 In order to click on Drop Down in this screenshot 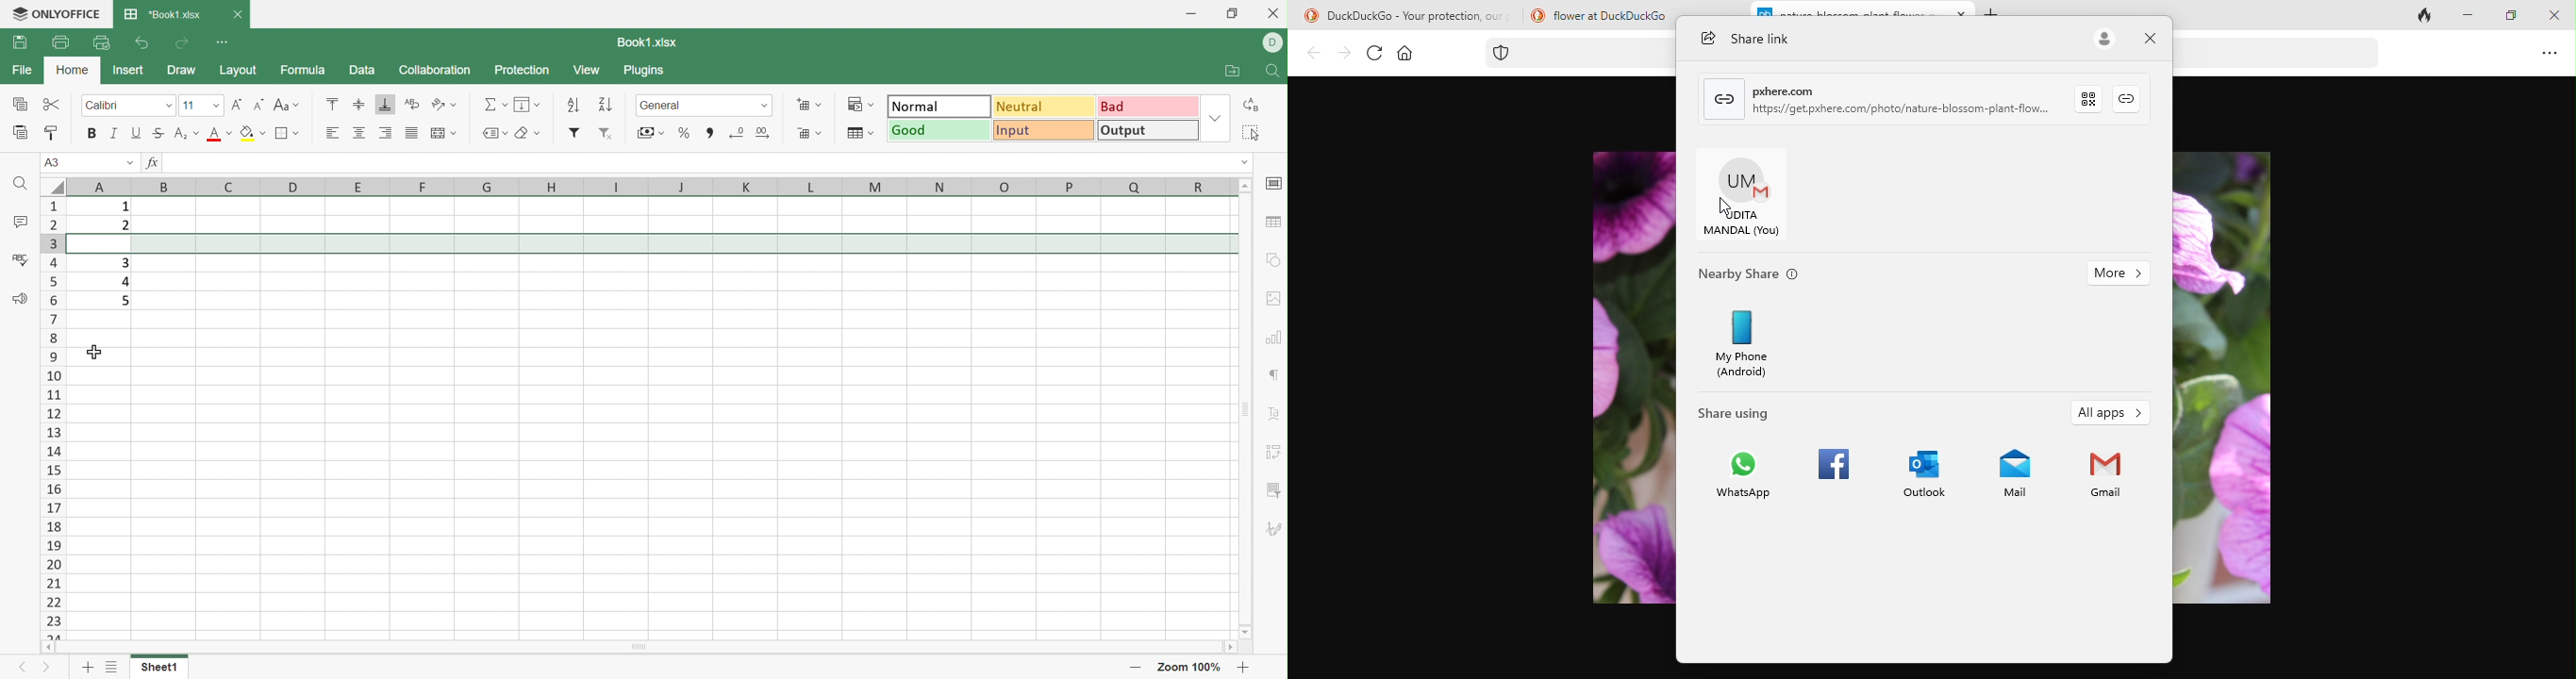, I will do `click(819, 105)`.